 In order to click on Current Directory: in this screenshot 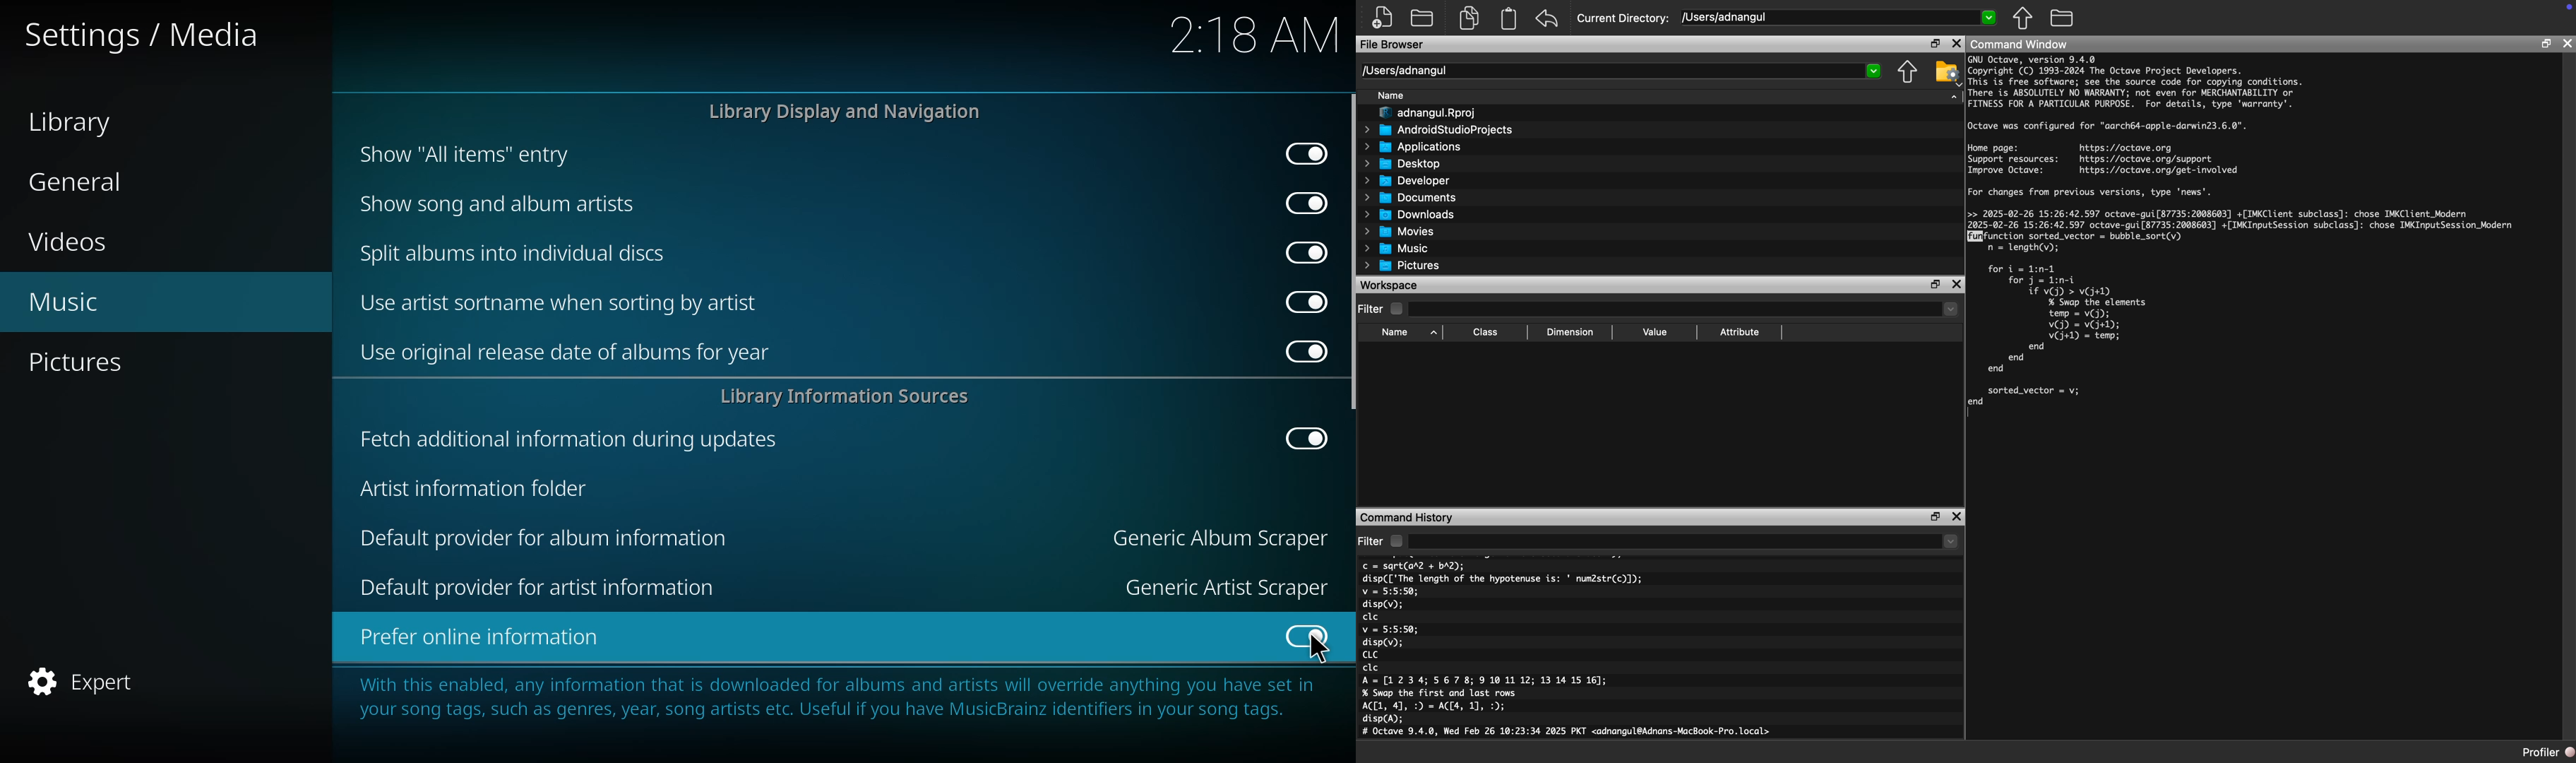, I will do `click(1625, 19)`.